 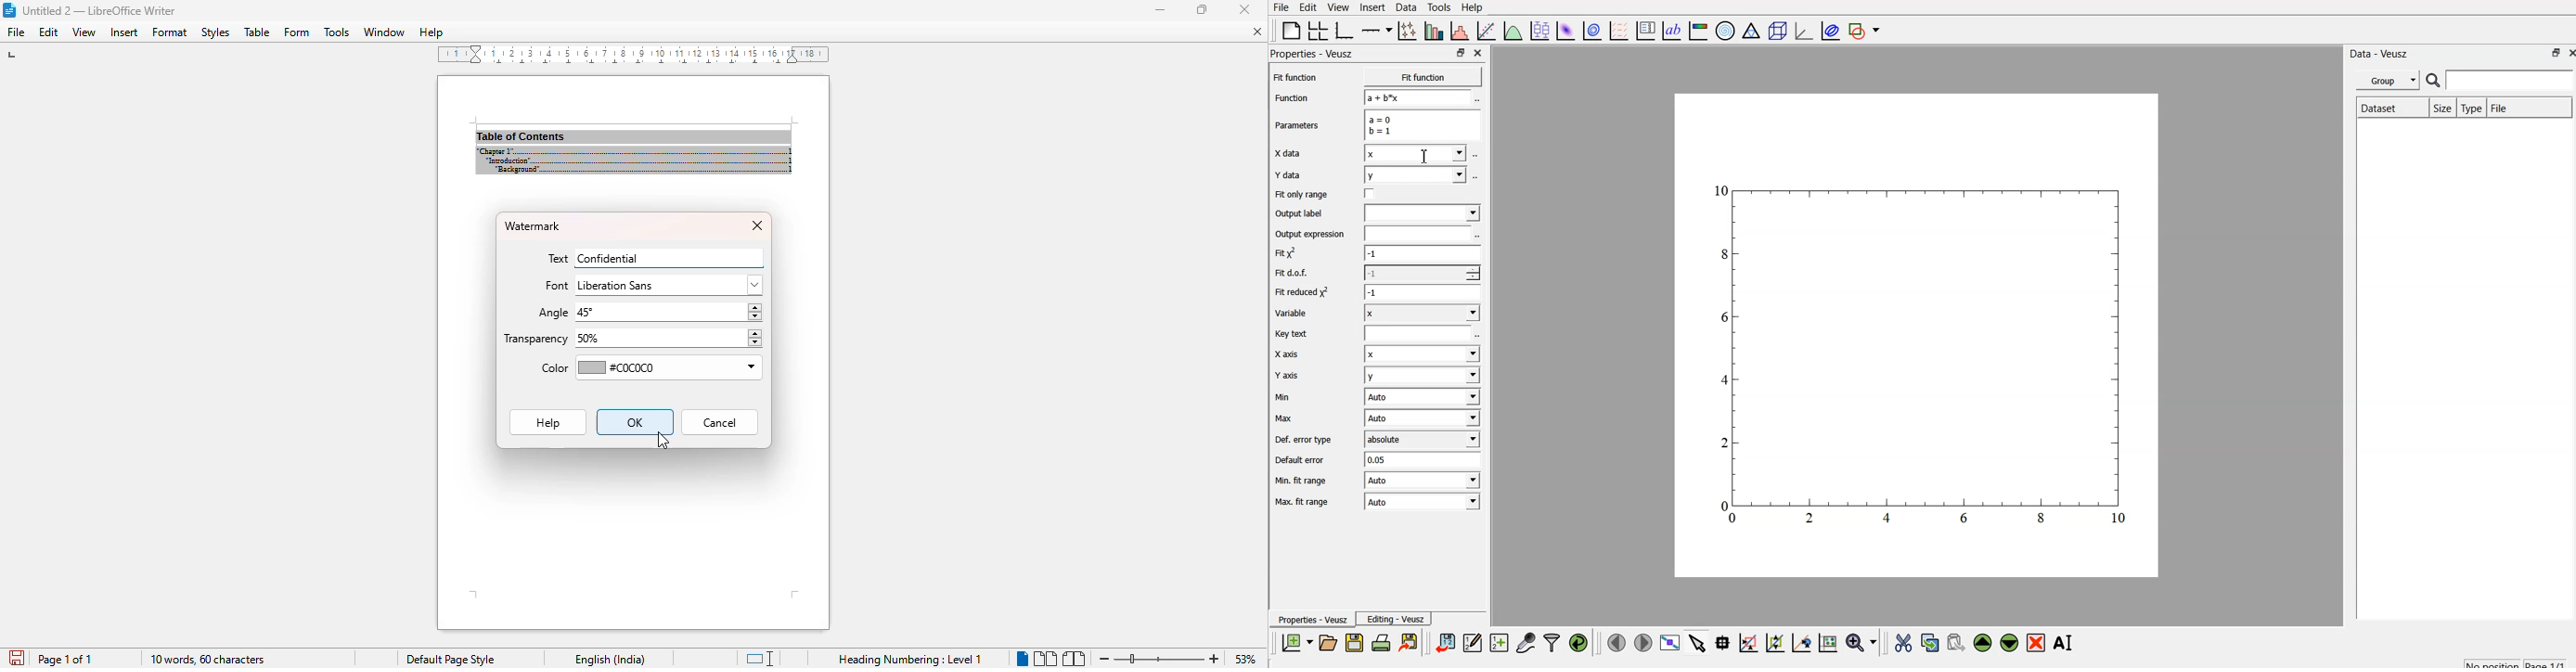 What do you see at coordinates (1416, 154) in the screenshot?
I see `x ` at bounding box center [1416, 154].